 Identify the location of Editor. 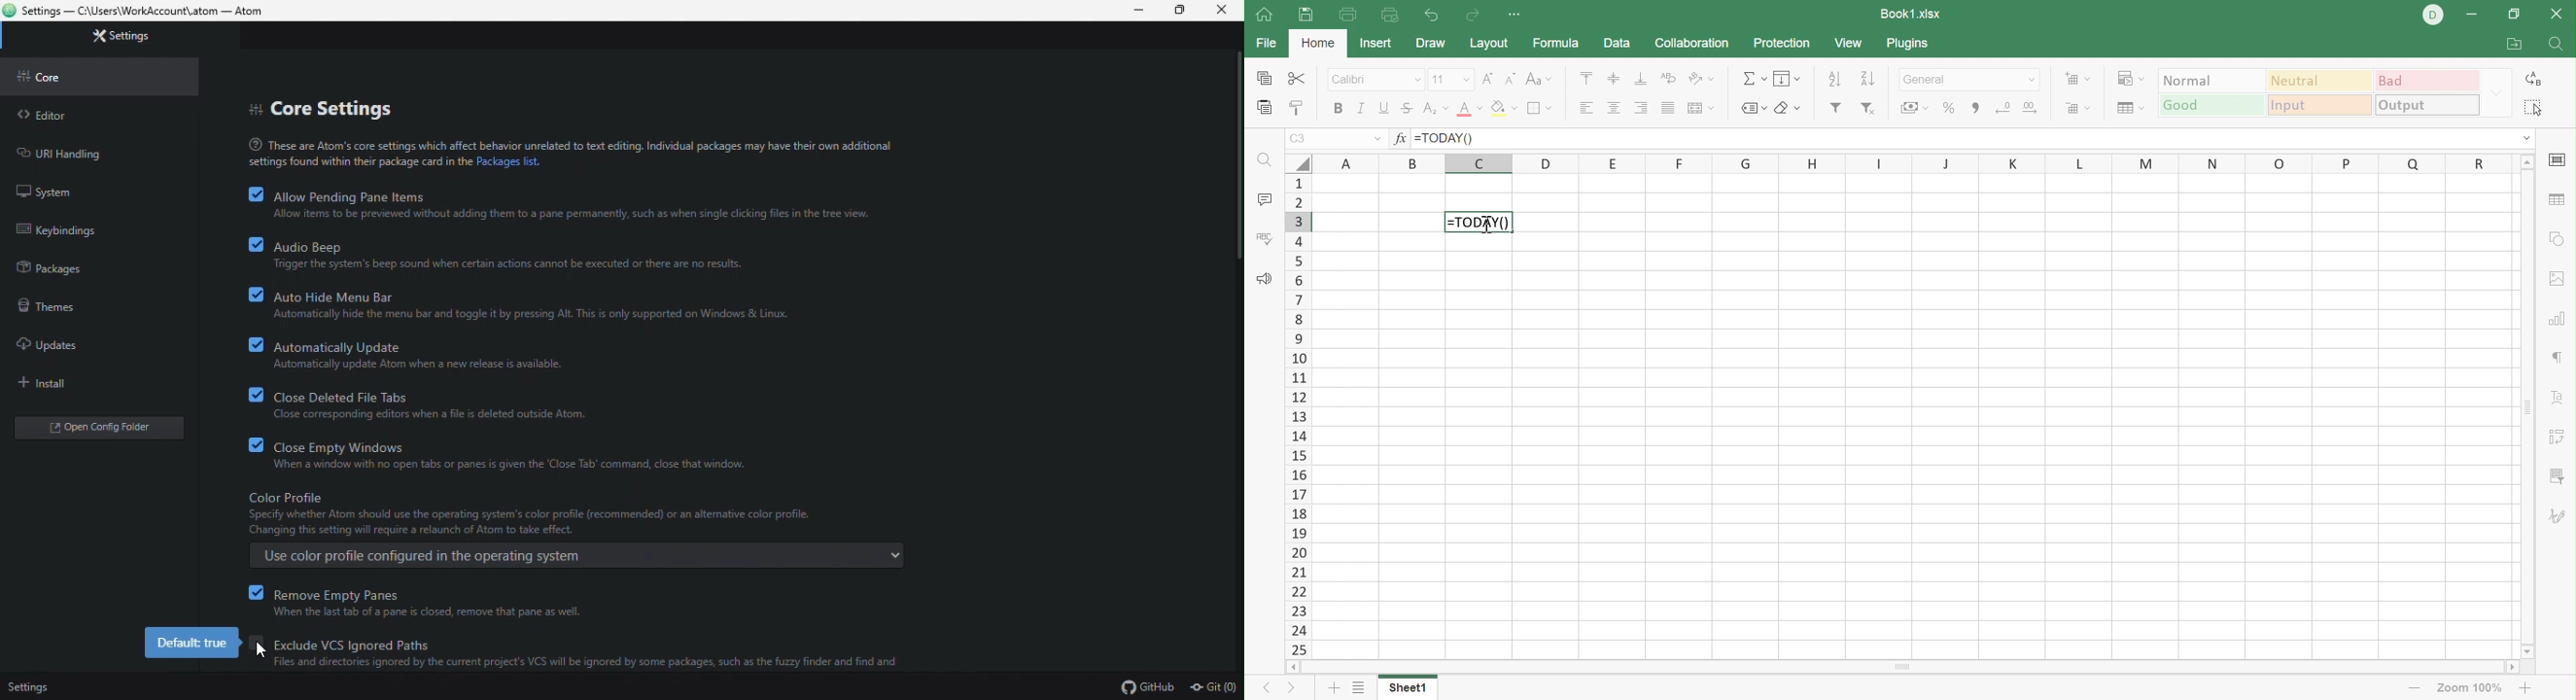
(99, 114).